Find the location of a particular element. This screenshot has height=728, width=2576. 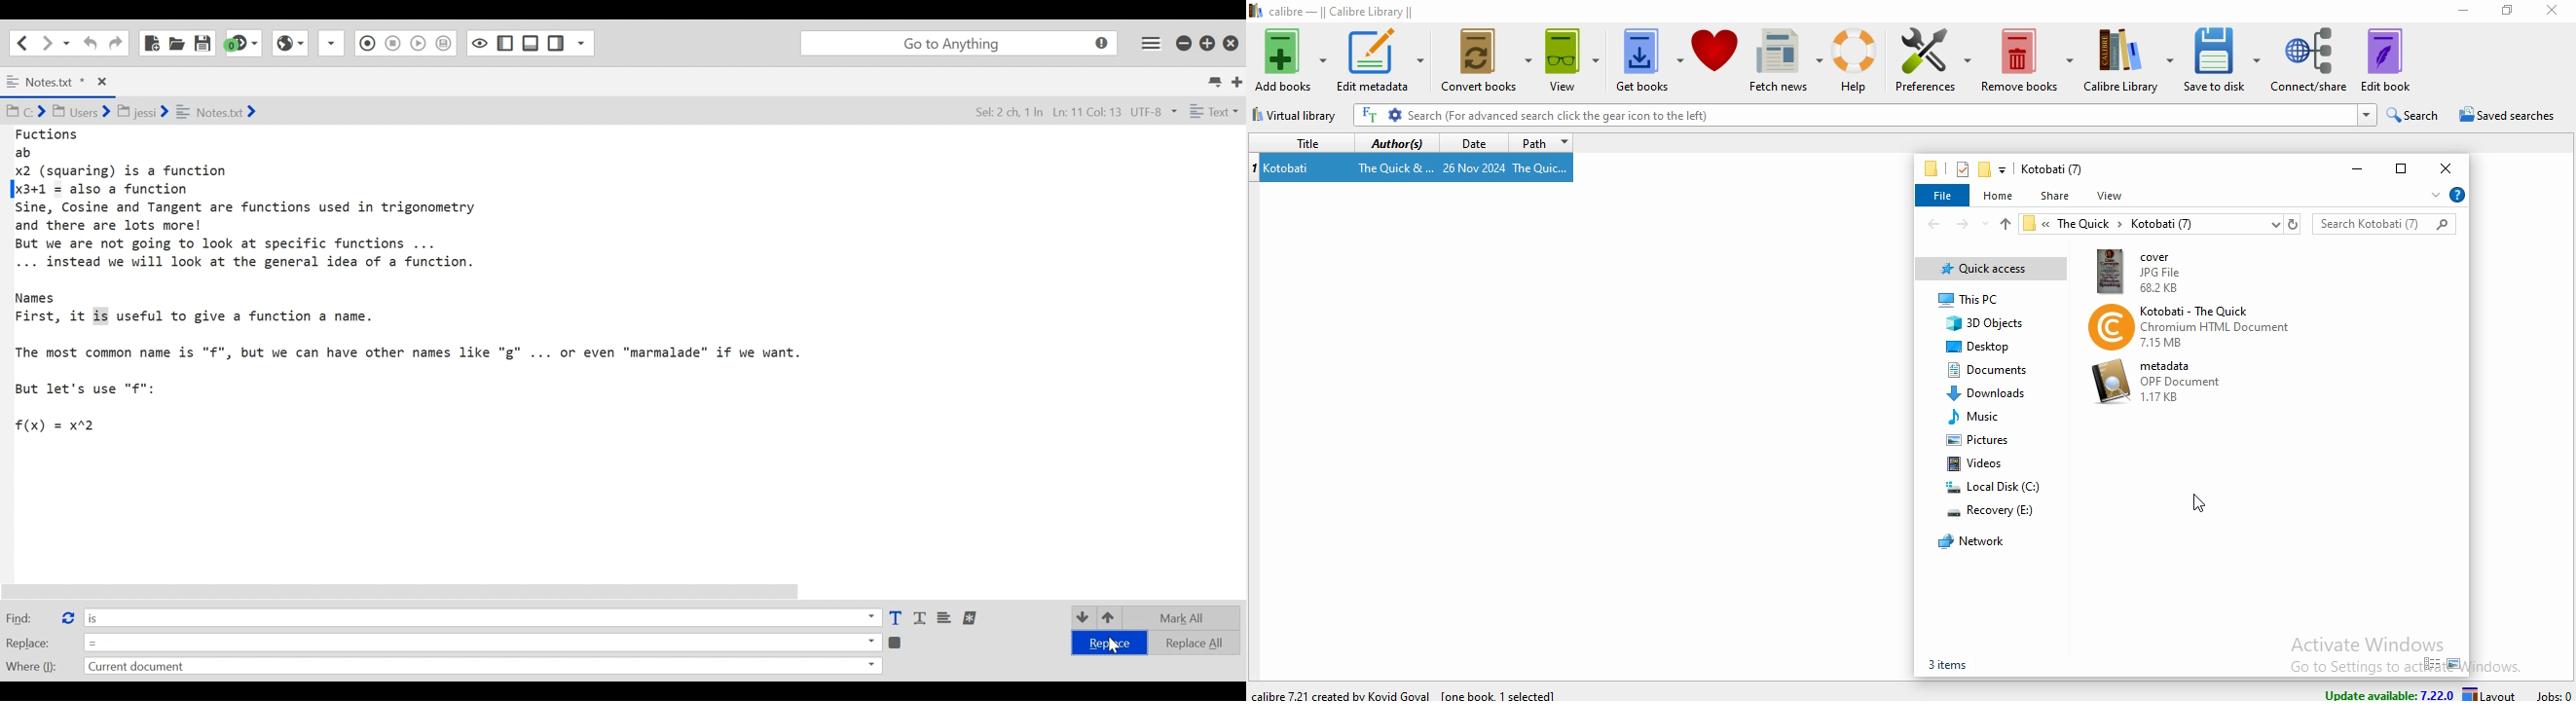

Play Last Macro is located at coordinates (289, 42).